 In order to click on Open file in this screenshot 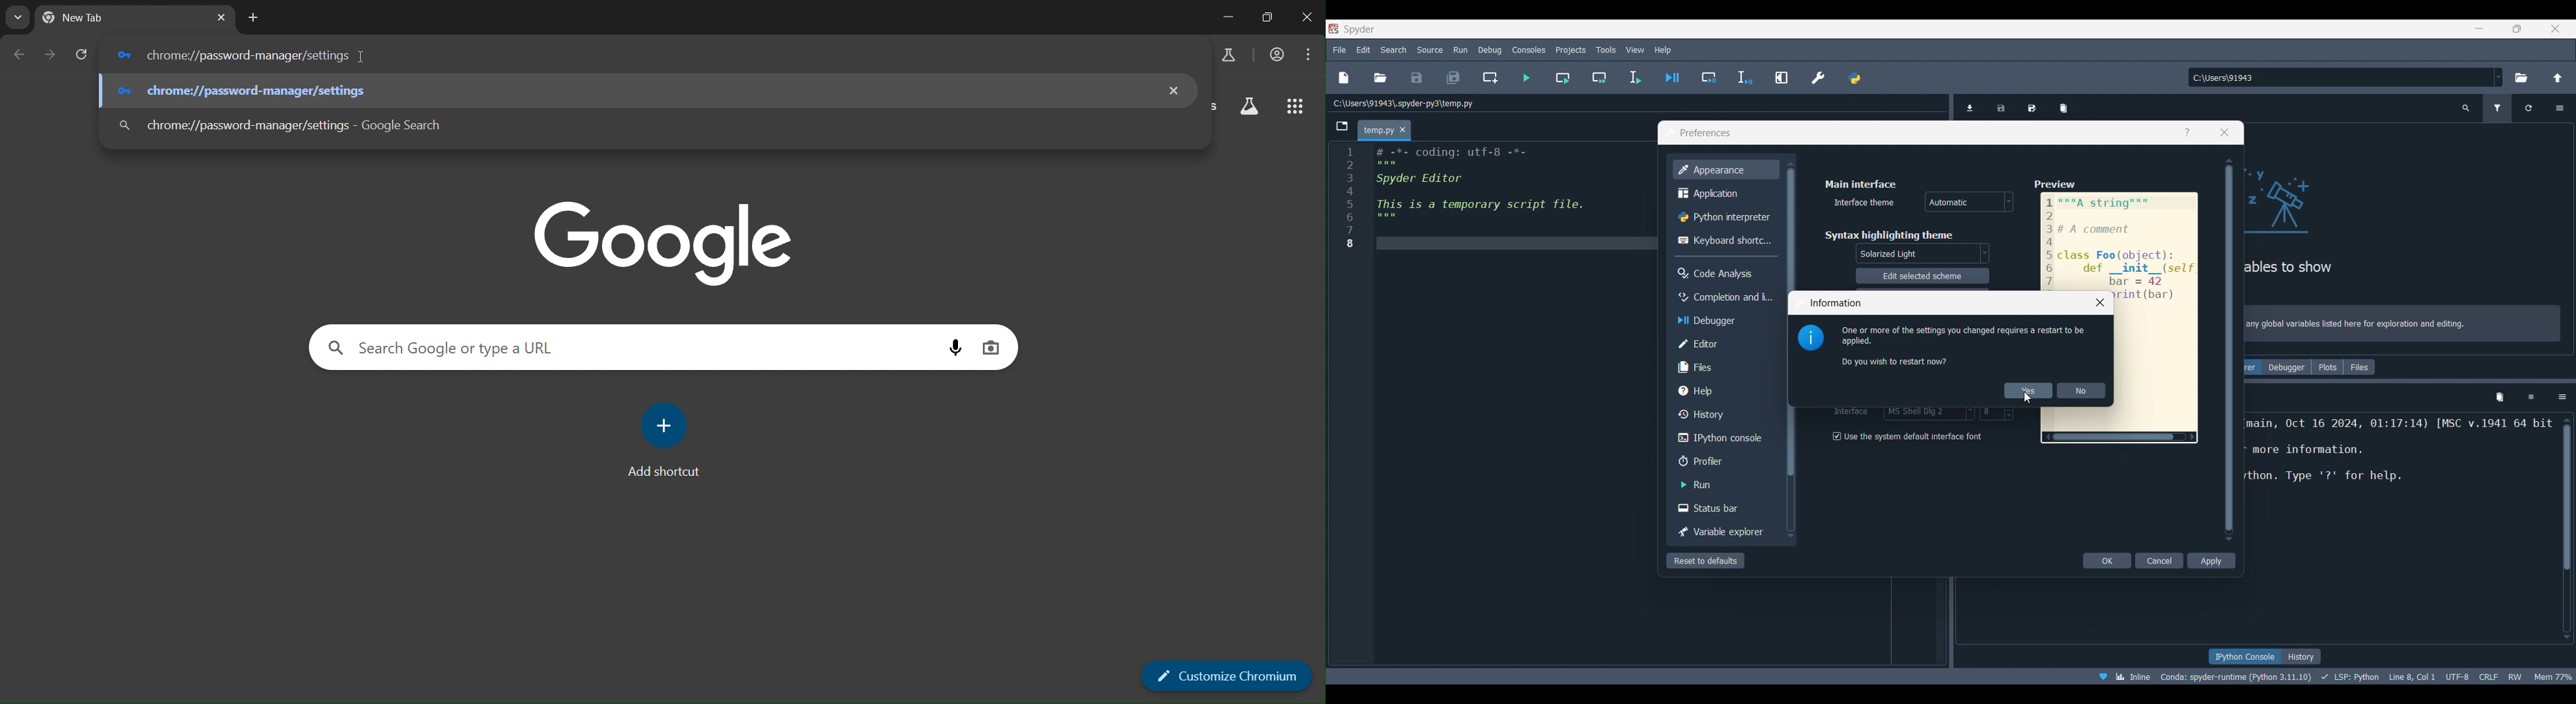, I will do `click(1380, 78)`.